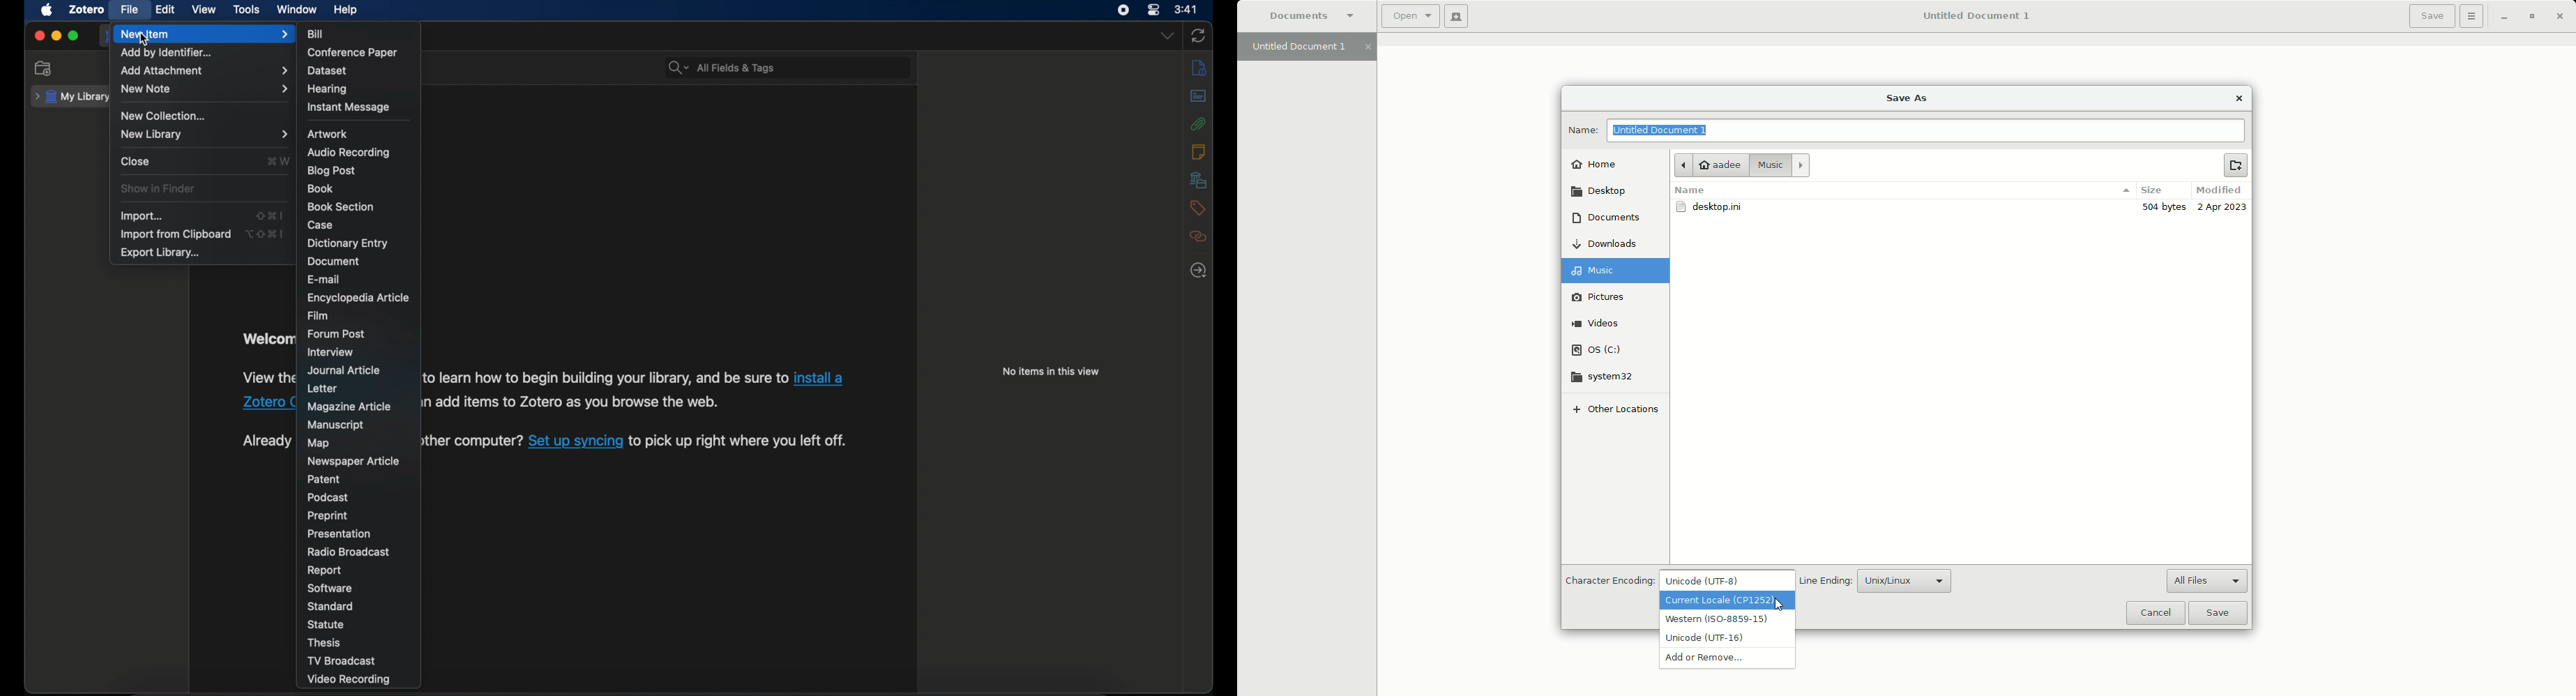  Describe the element at coordinates (349, 153) in the screenshot. I see `audio recording` at that location.